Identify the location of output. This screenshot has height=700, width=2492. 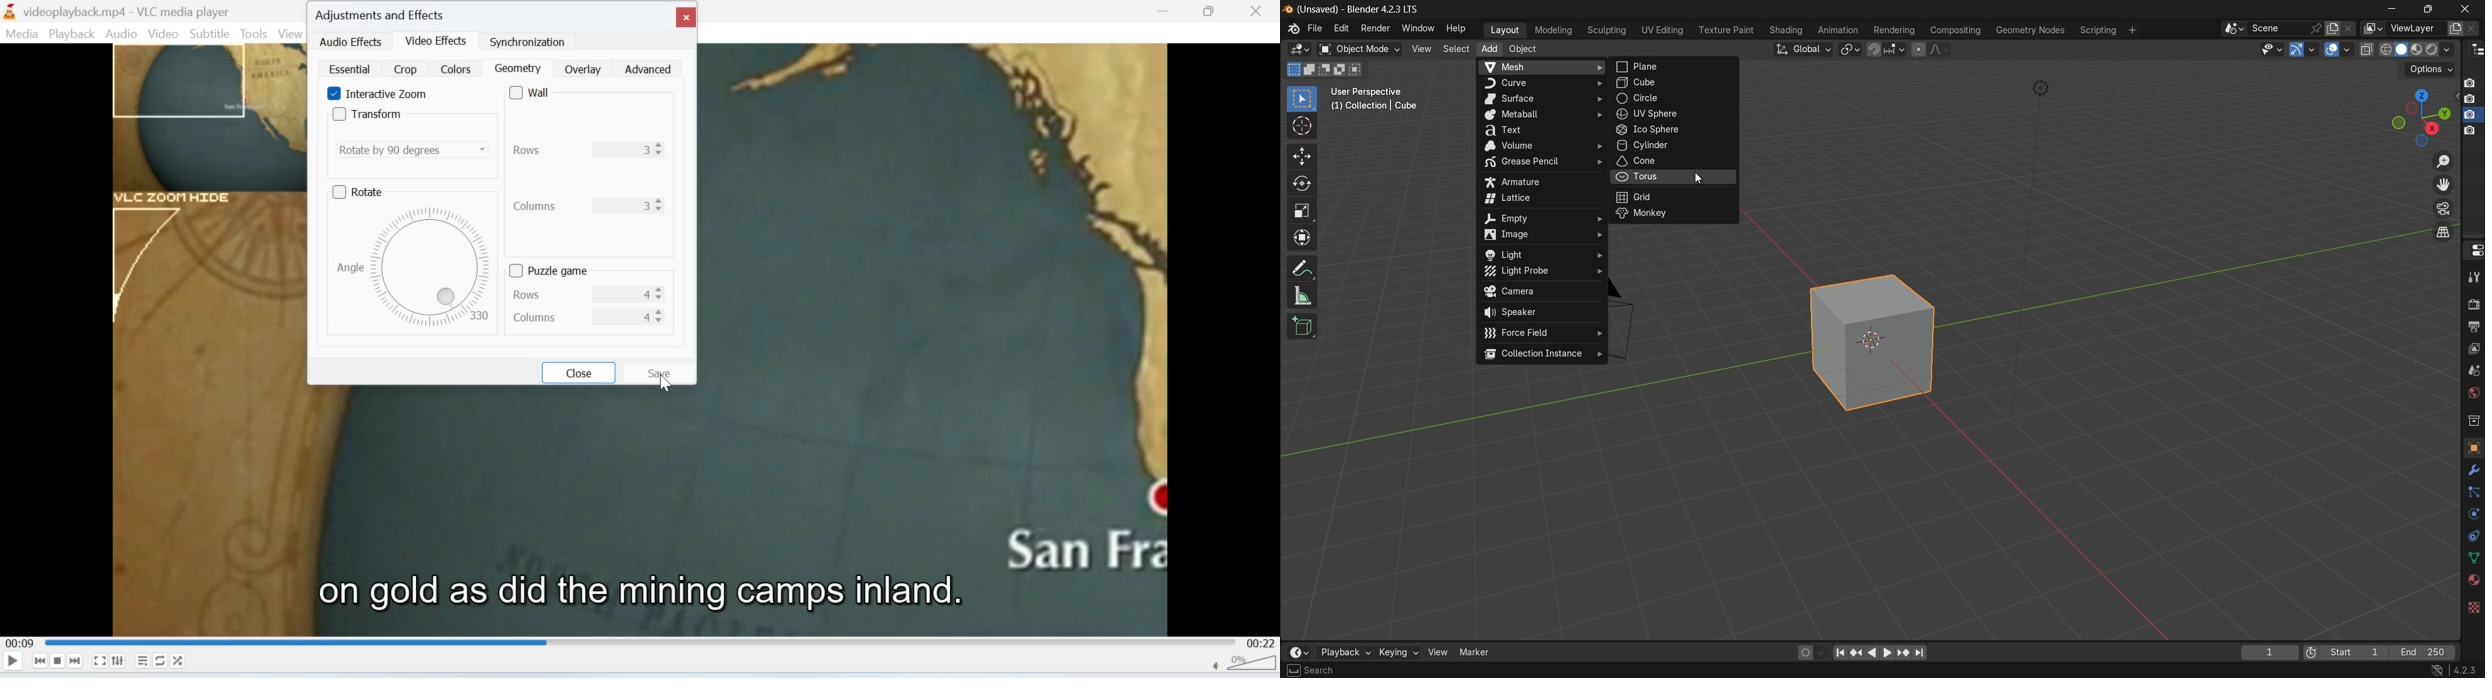
(2472, 327).